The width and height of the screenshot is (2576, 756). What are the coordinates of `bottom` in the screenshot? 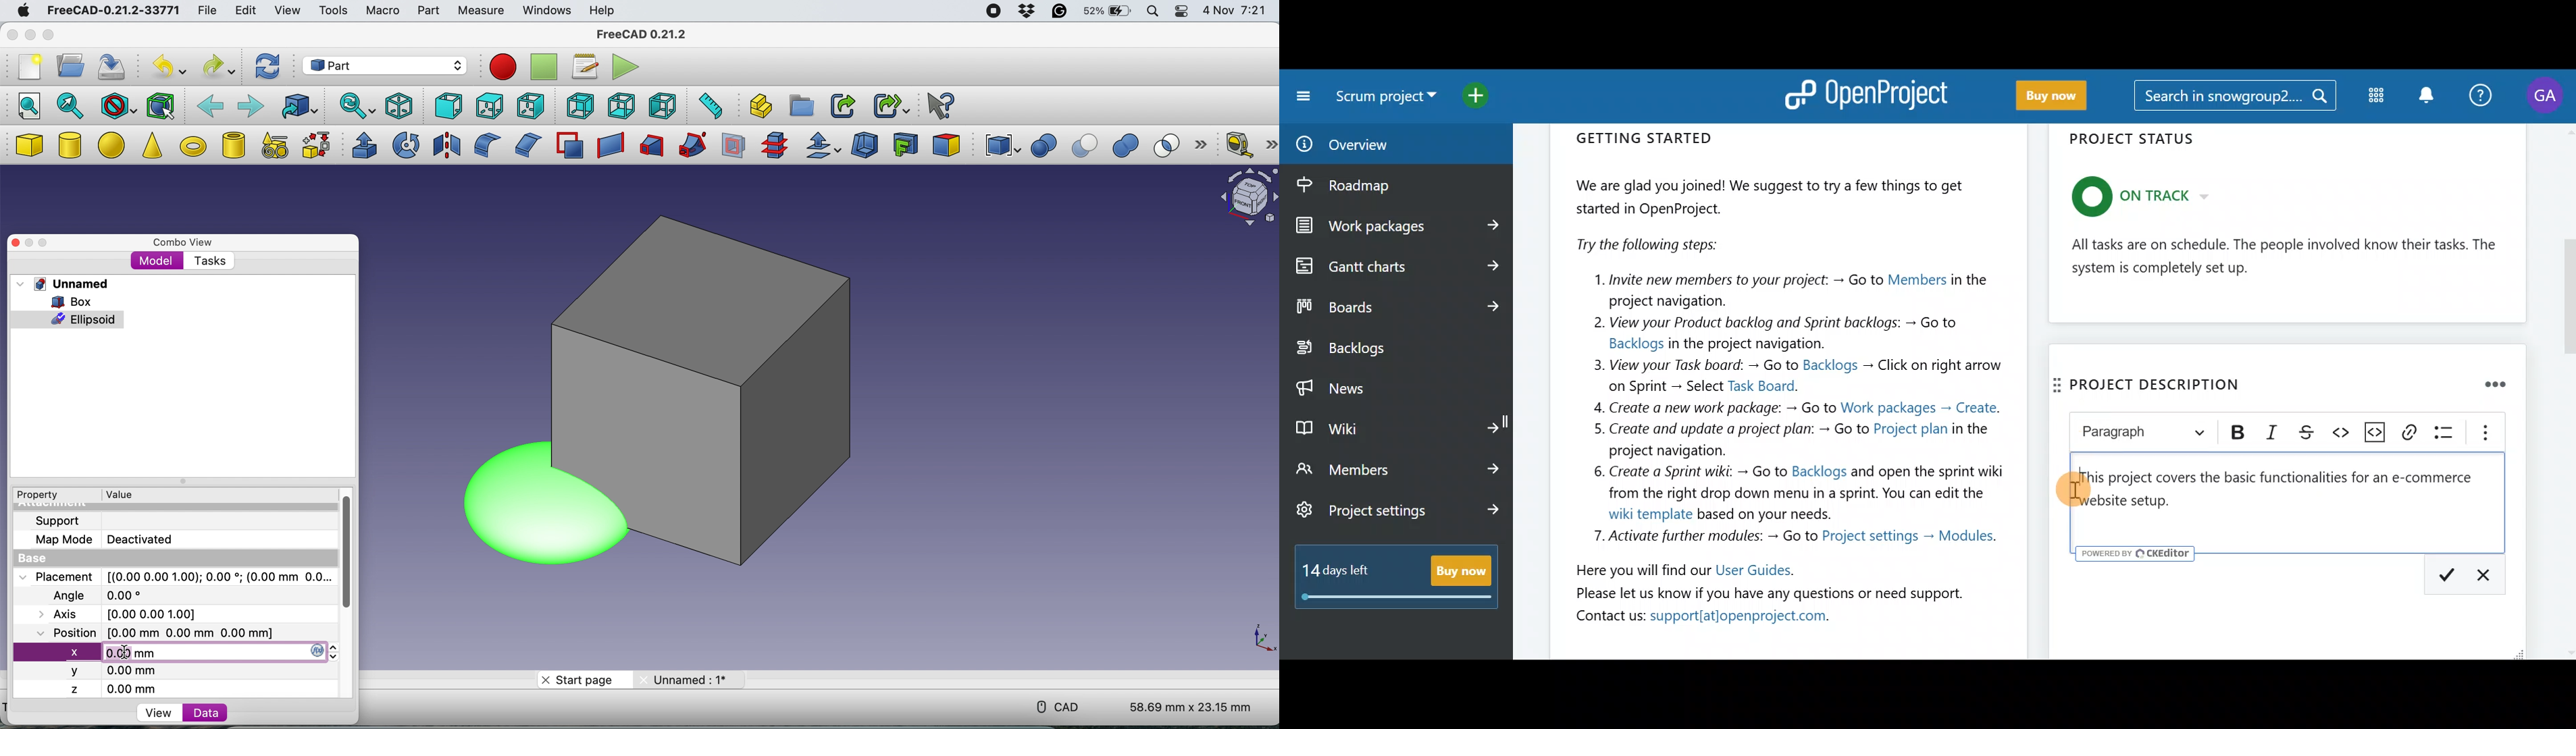 It's located at (622, 107).